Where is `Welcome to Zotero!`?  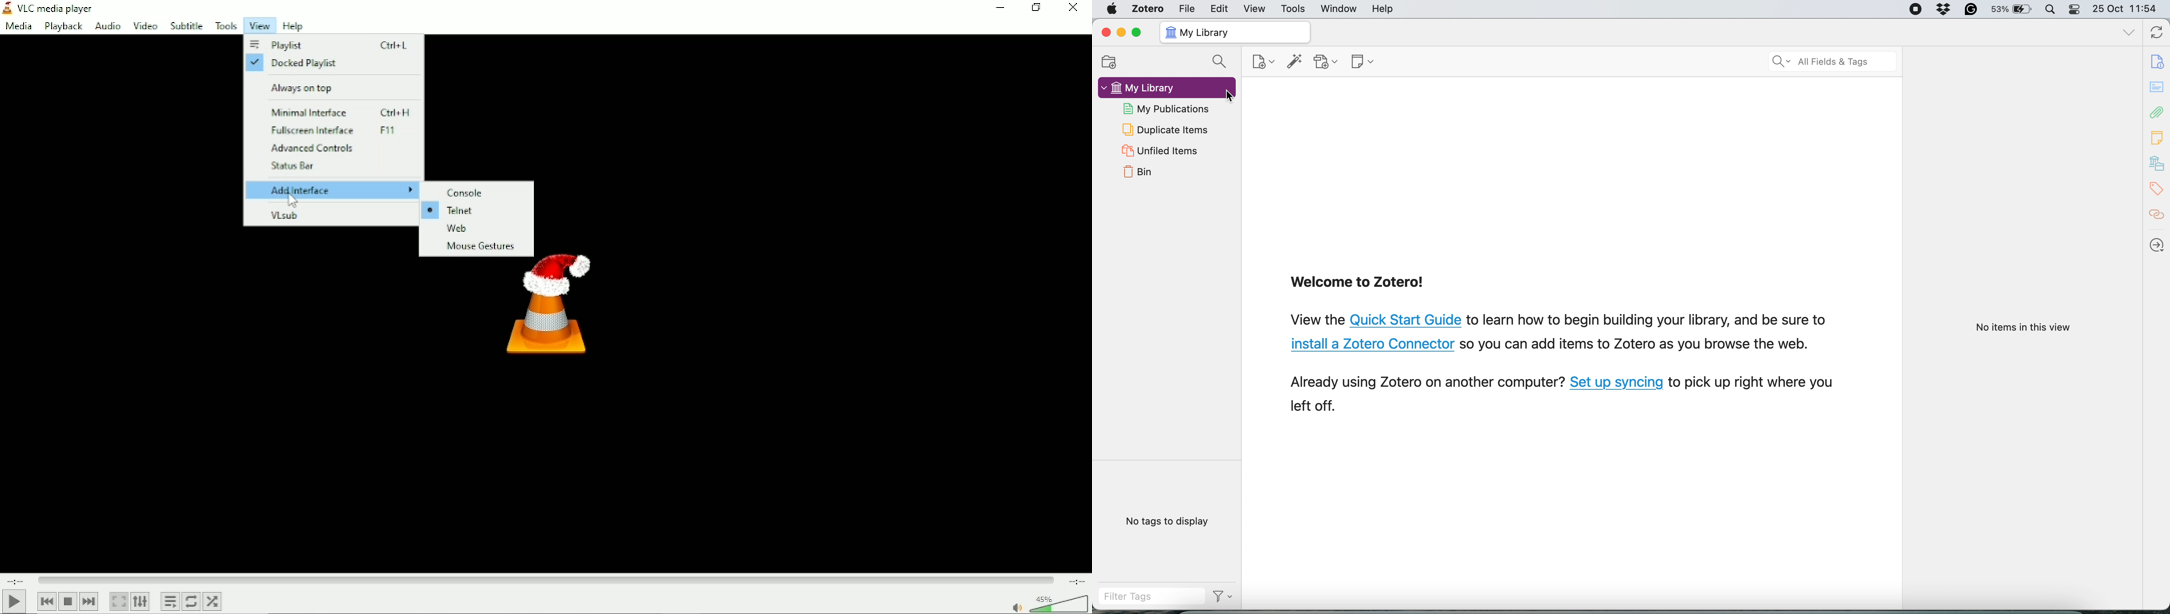 Welcome to Zotero! is located at coordinates (1359, 284).